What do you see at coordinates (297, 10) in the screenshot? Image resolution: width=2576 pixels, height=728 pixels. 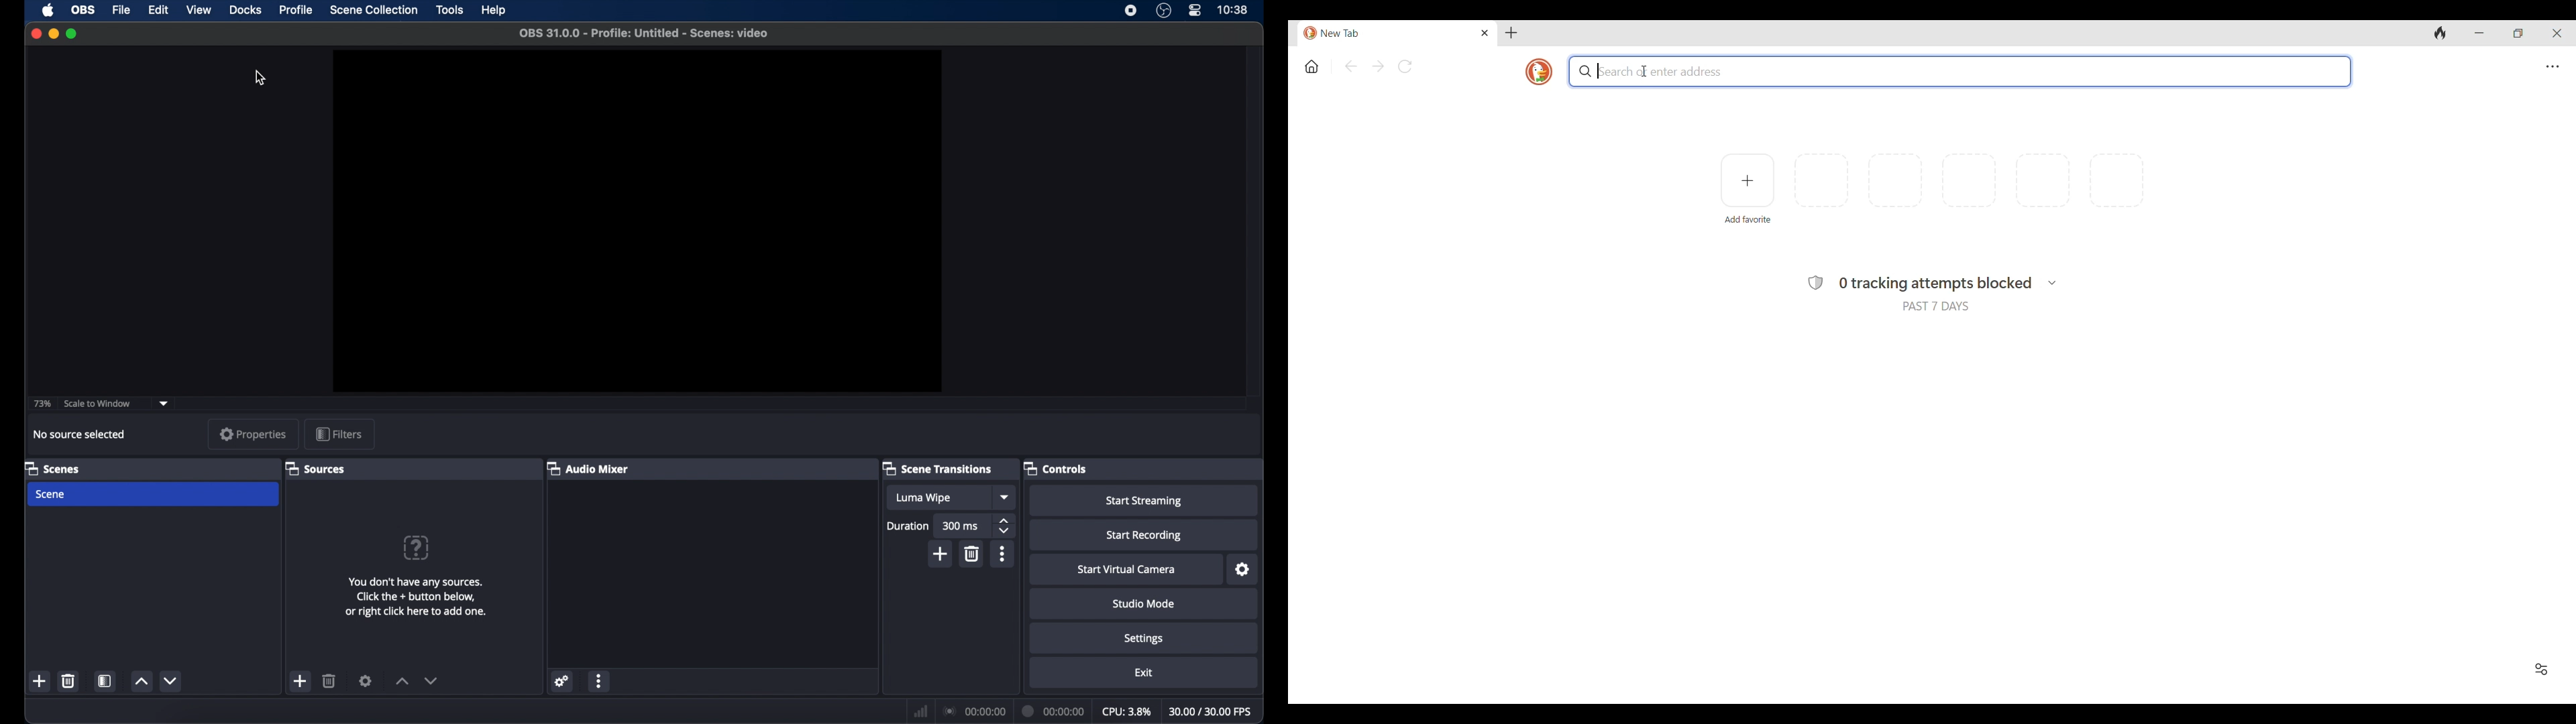 I see `profile` at bounding box center [297, 10].